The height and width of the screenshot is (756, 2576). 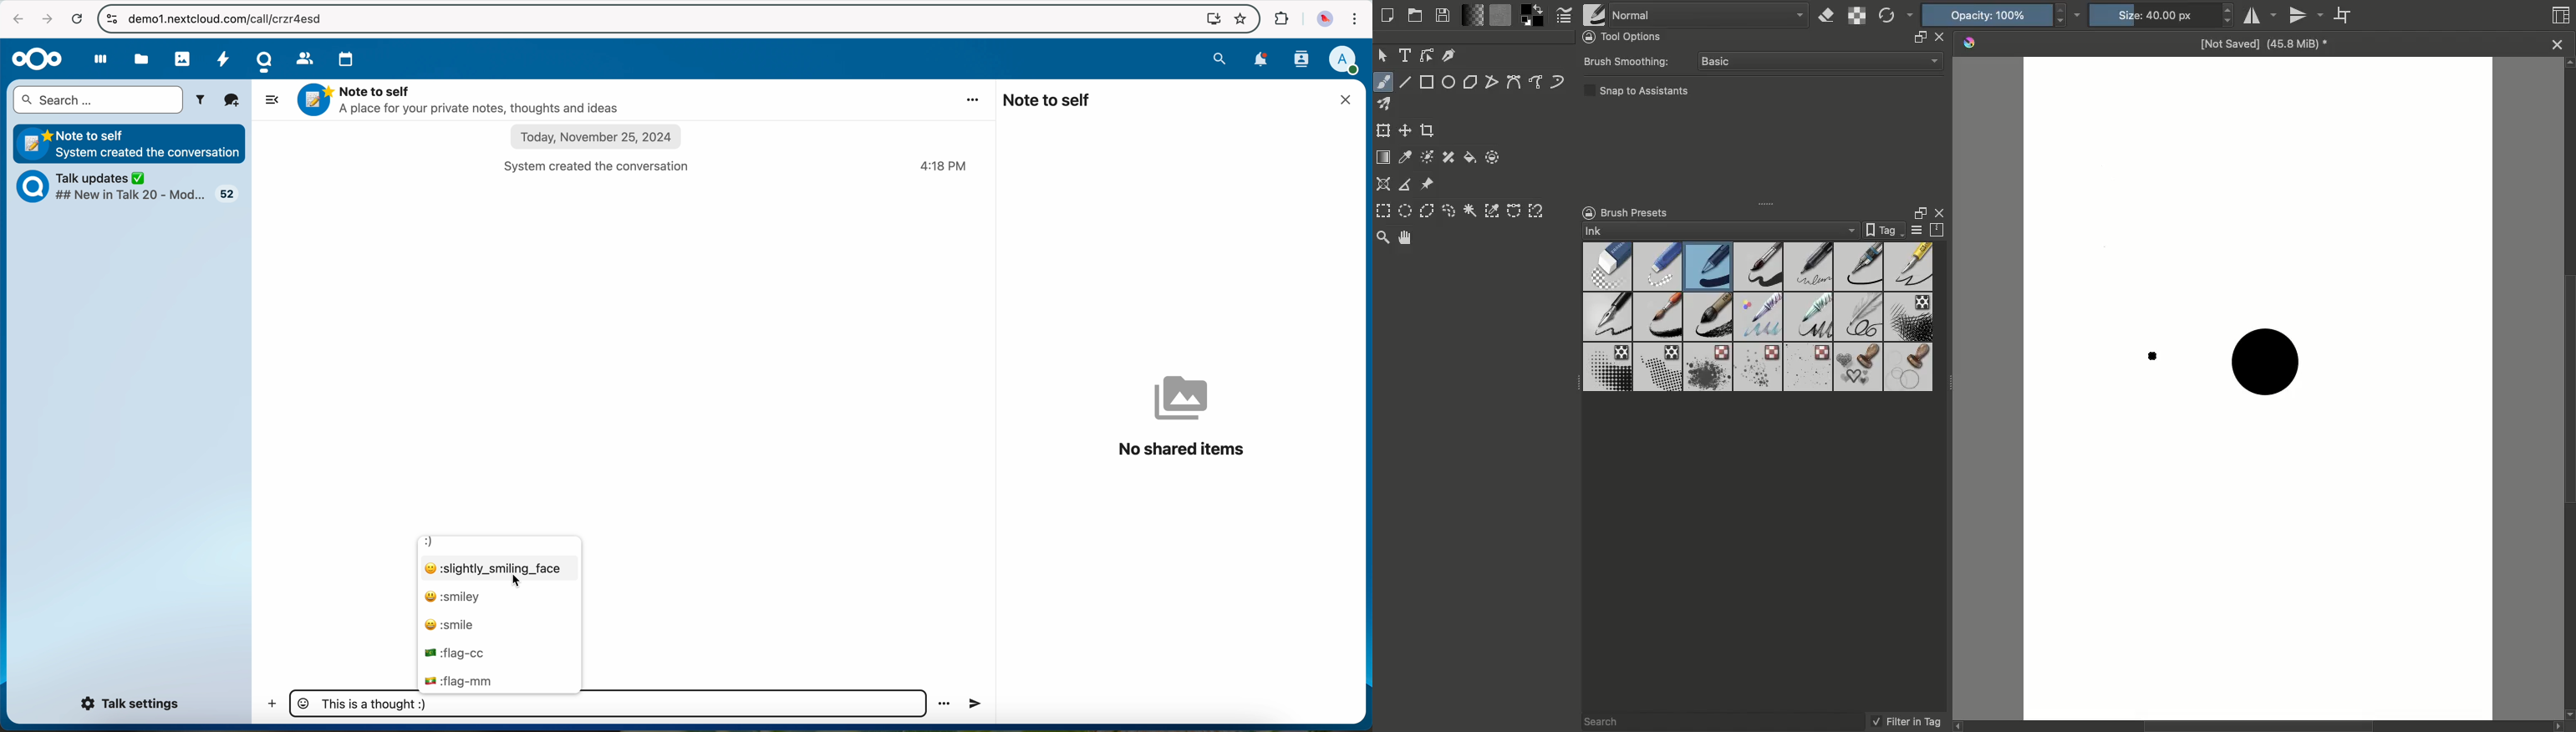 What do you see at coordinates (270, 98) in the screenshot?
I see `hide side bar` at bounding box center [270, 98].